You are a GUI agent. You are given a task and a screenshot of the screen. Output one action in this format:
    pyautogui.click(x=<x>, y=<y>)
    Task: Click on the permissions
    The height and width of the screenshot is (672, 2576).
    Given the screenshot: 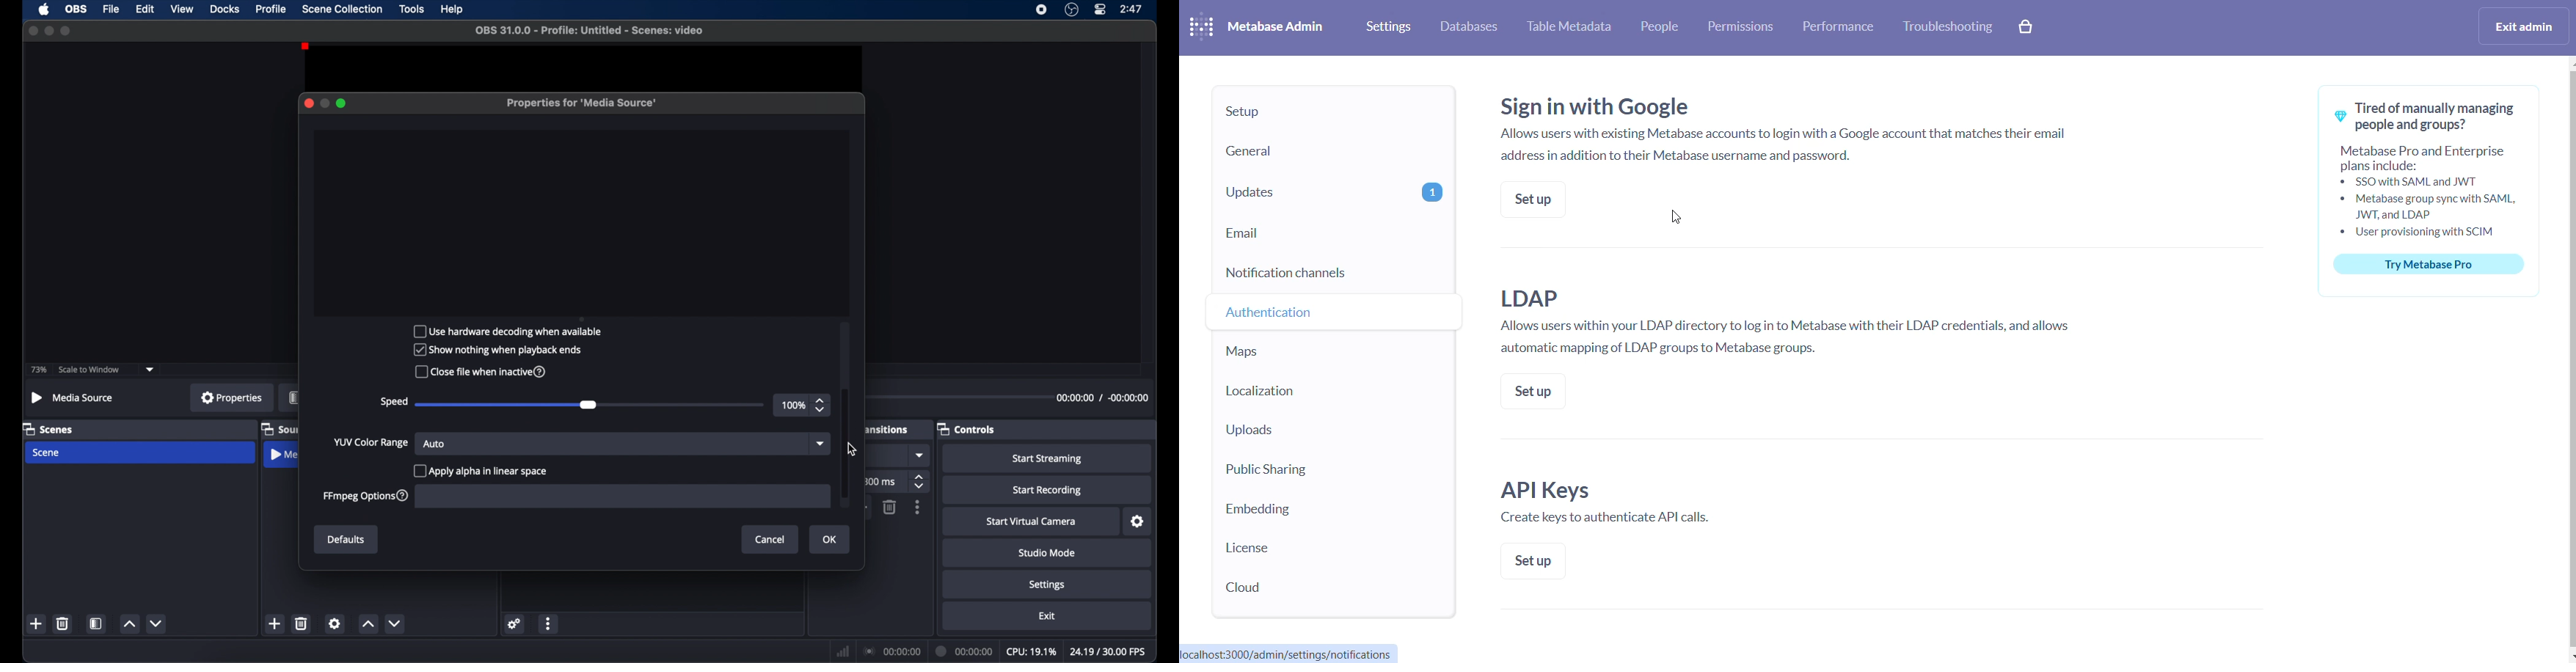 What is the action you would take?
    pyautogui.click(x=1743, y=25)
    